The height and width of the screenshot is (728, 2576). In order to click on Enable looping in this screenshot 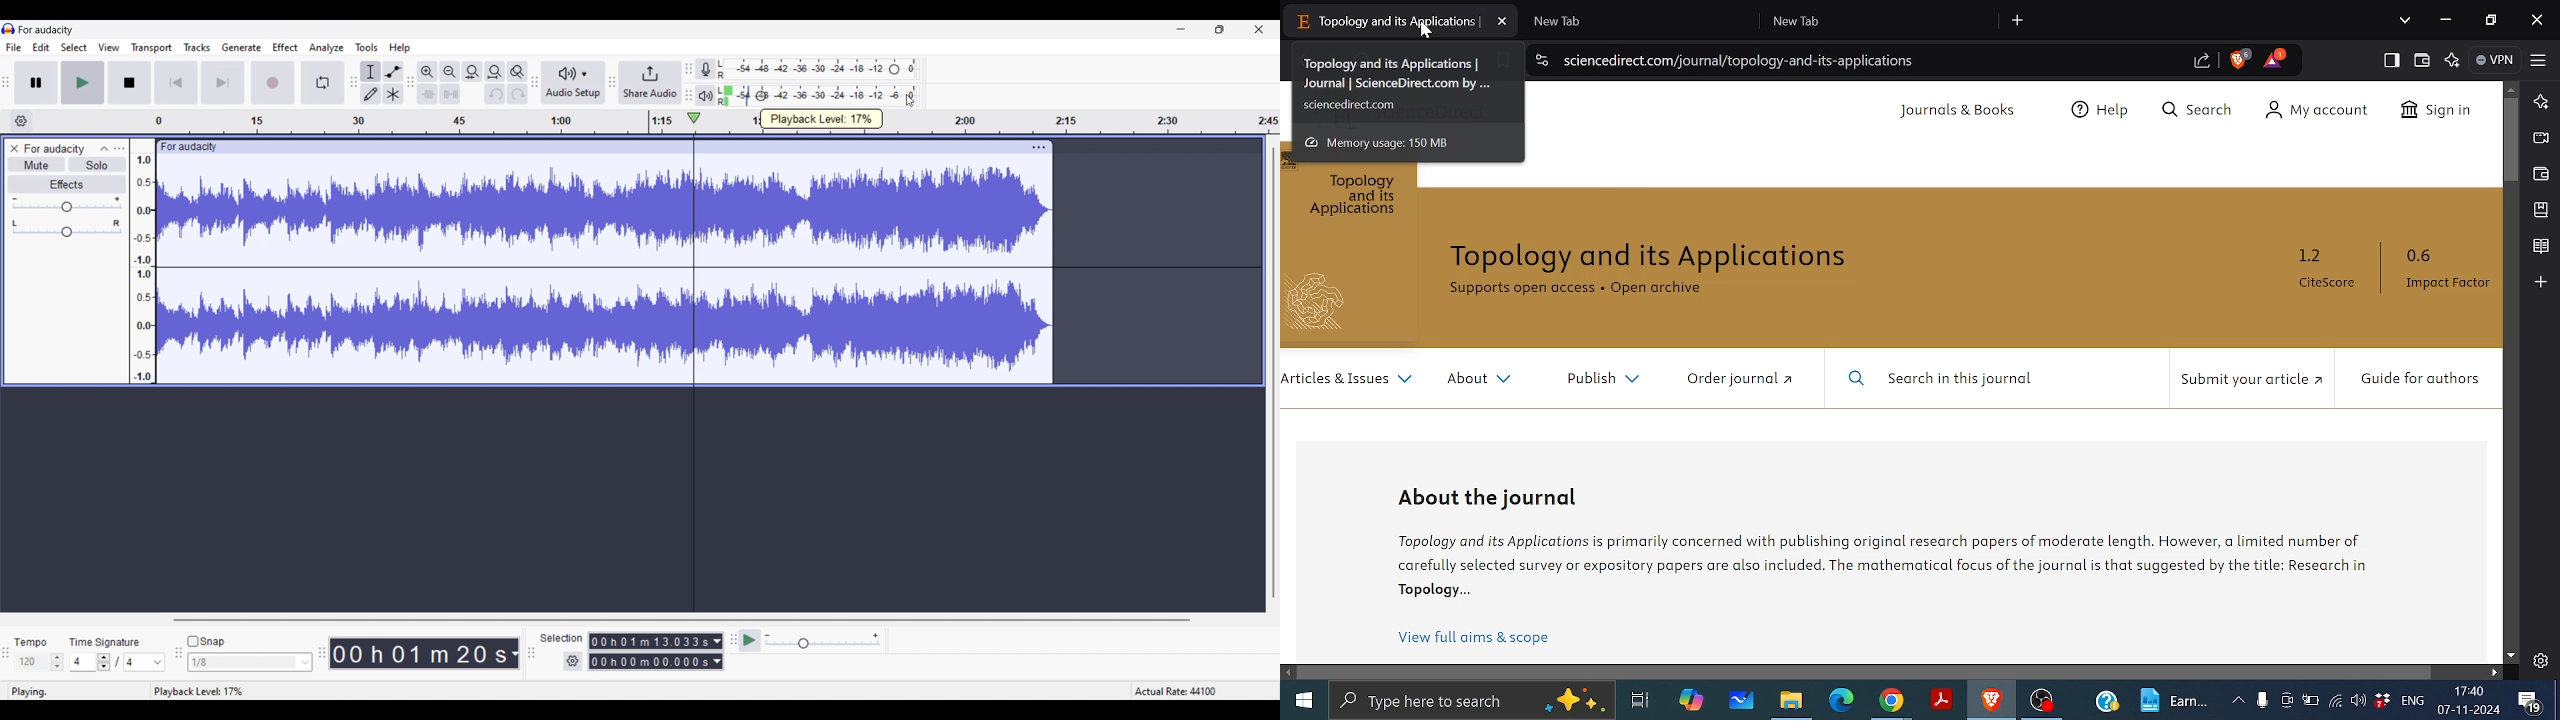, I will do `click(323, 83)`.